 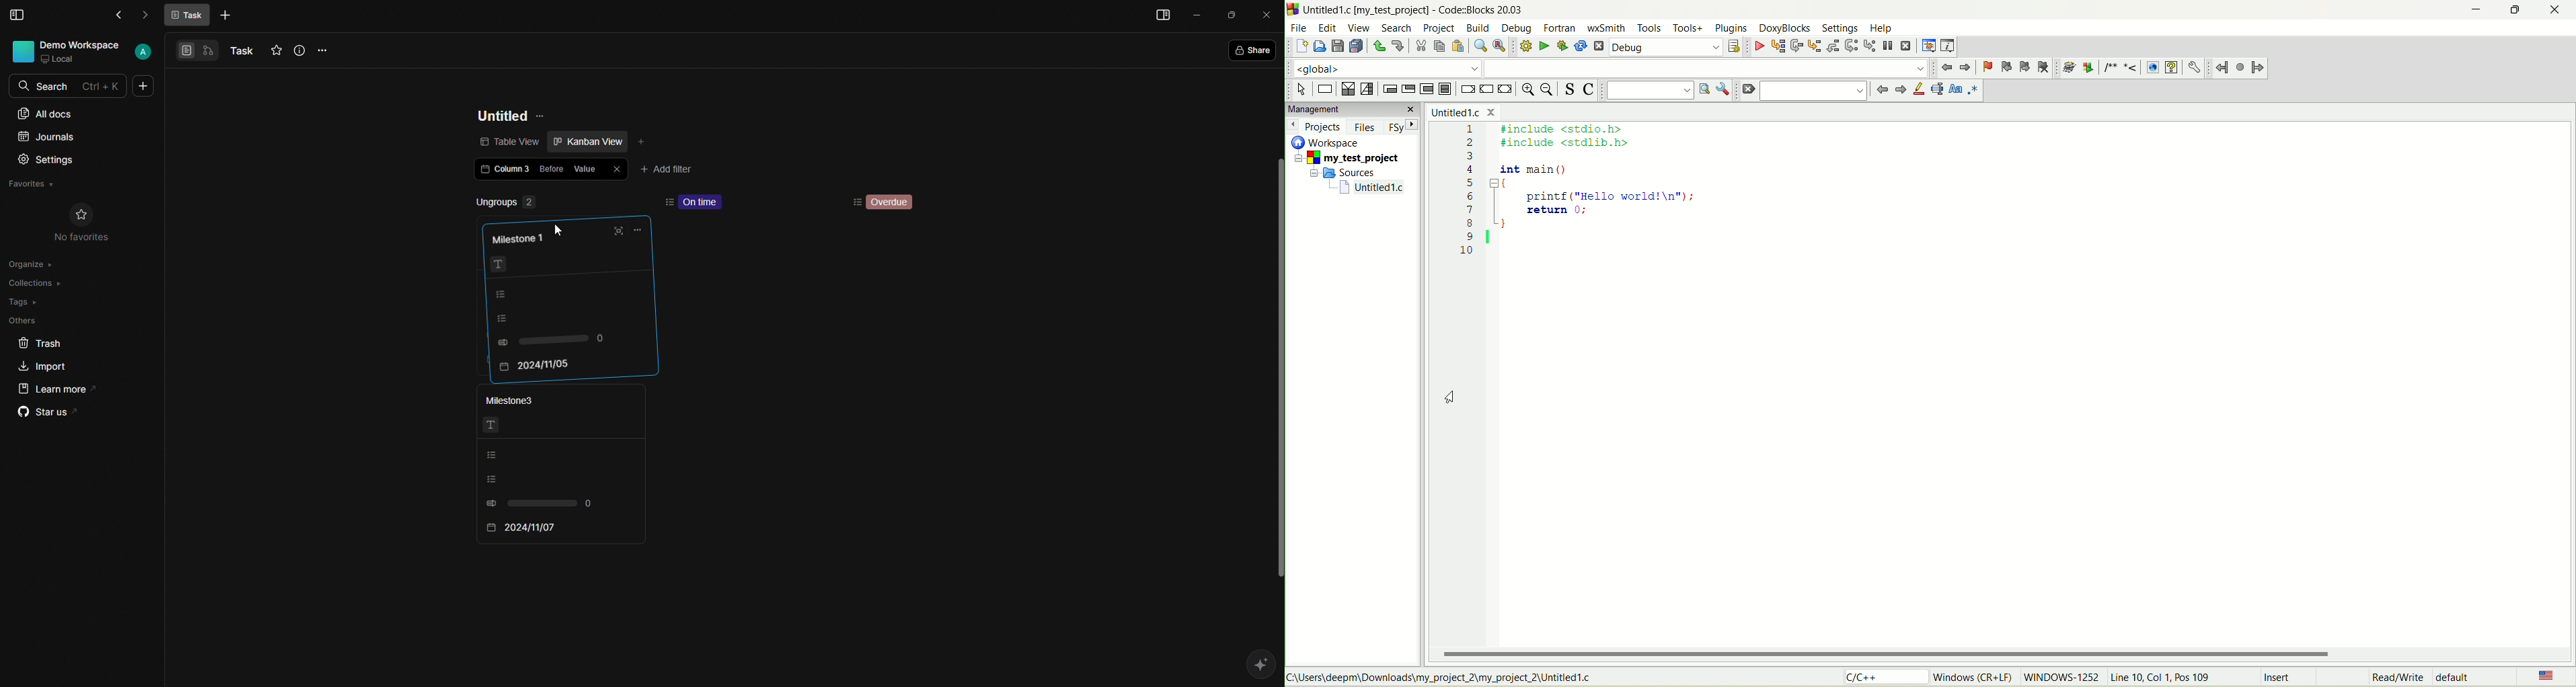 I want to click on doxyblocks, so click(x=1783, y=29).